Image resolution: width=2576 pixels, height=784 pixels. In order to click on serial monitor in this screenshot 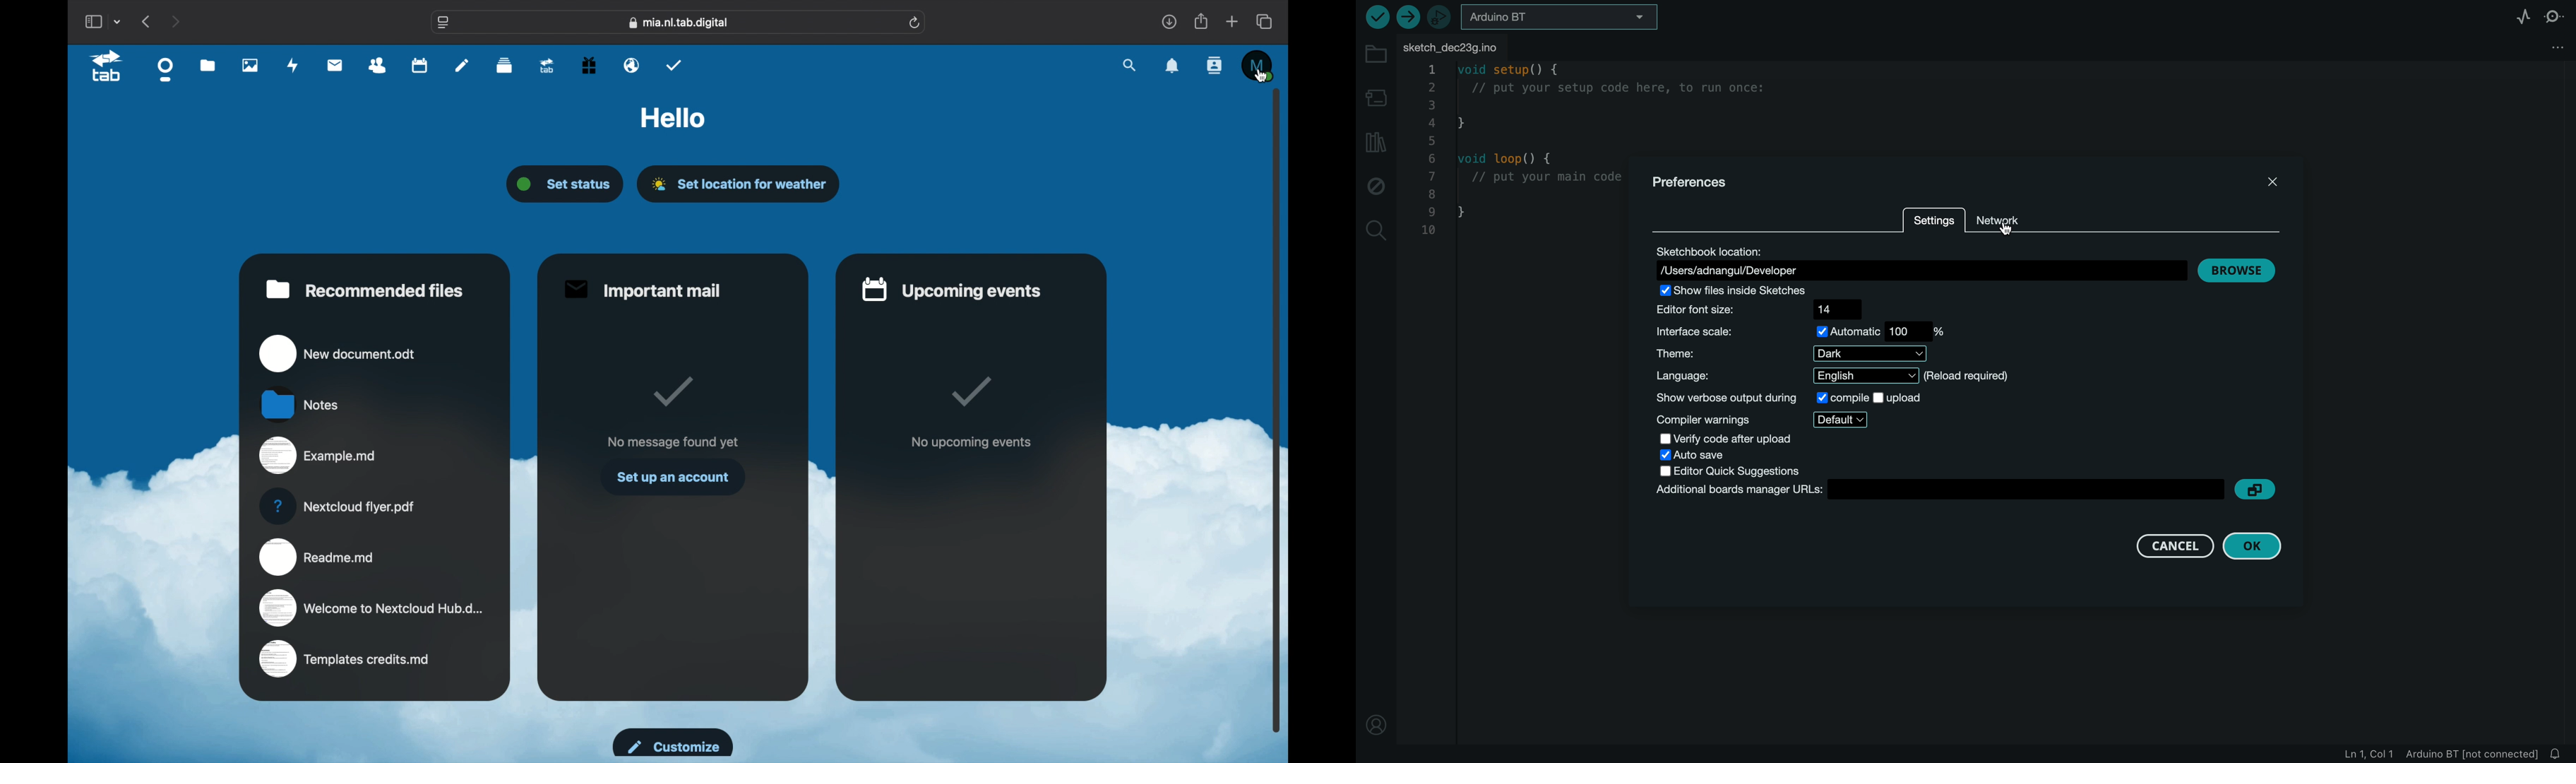, I will do `click(2555, 17)`.